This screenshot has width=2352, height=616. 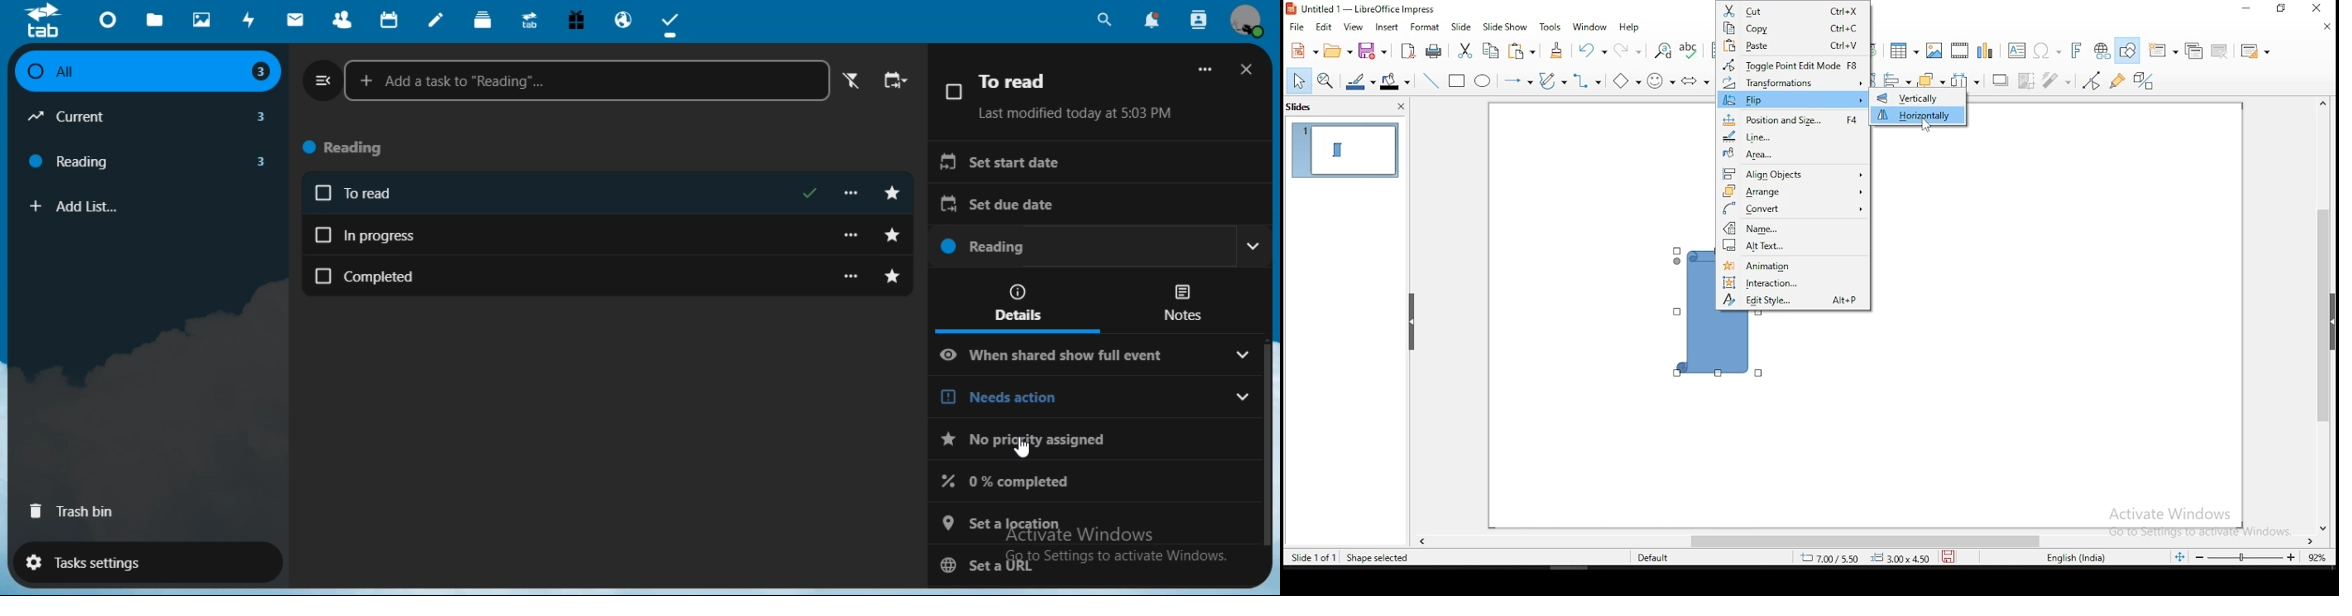 What do you see at coordinates (1693, 81) in the screenshot?
I see `block arrows` at bounding box center [1693, 81].